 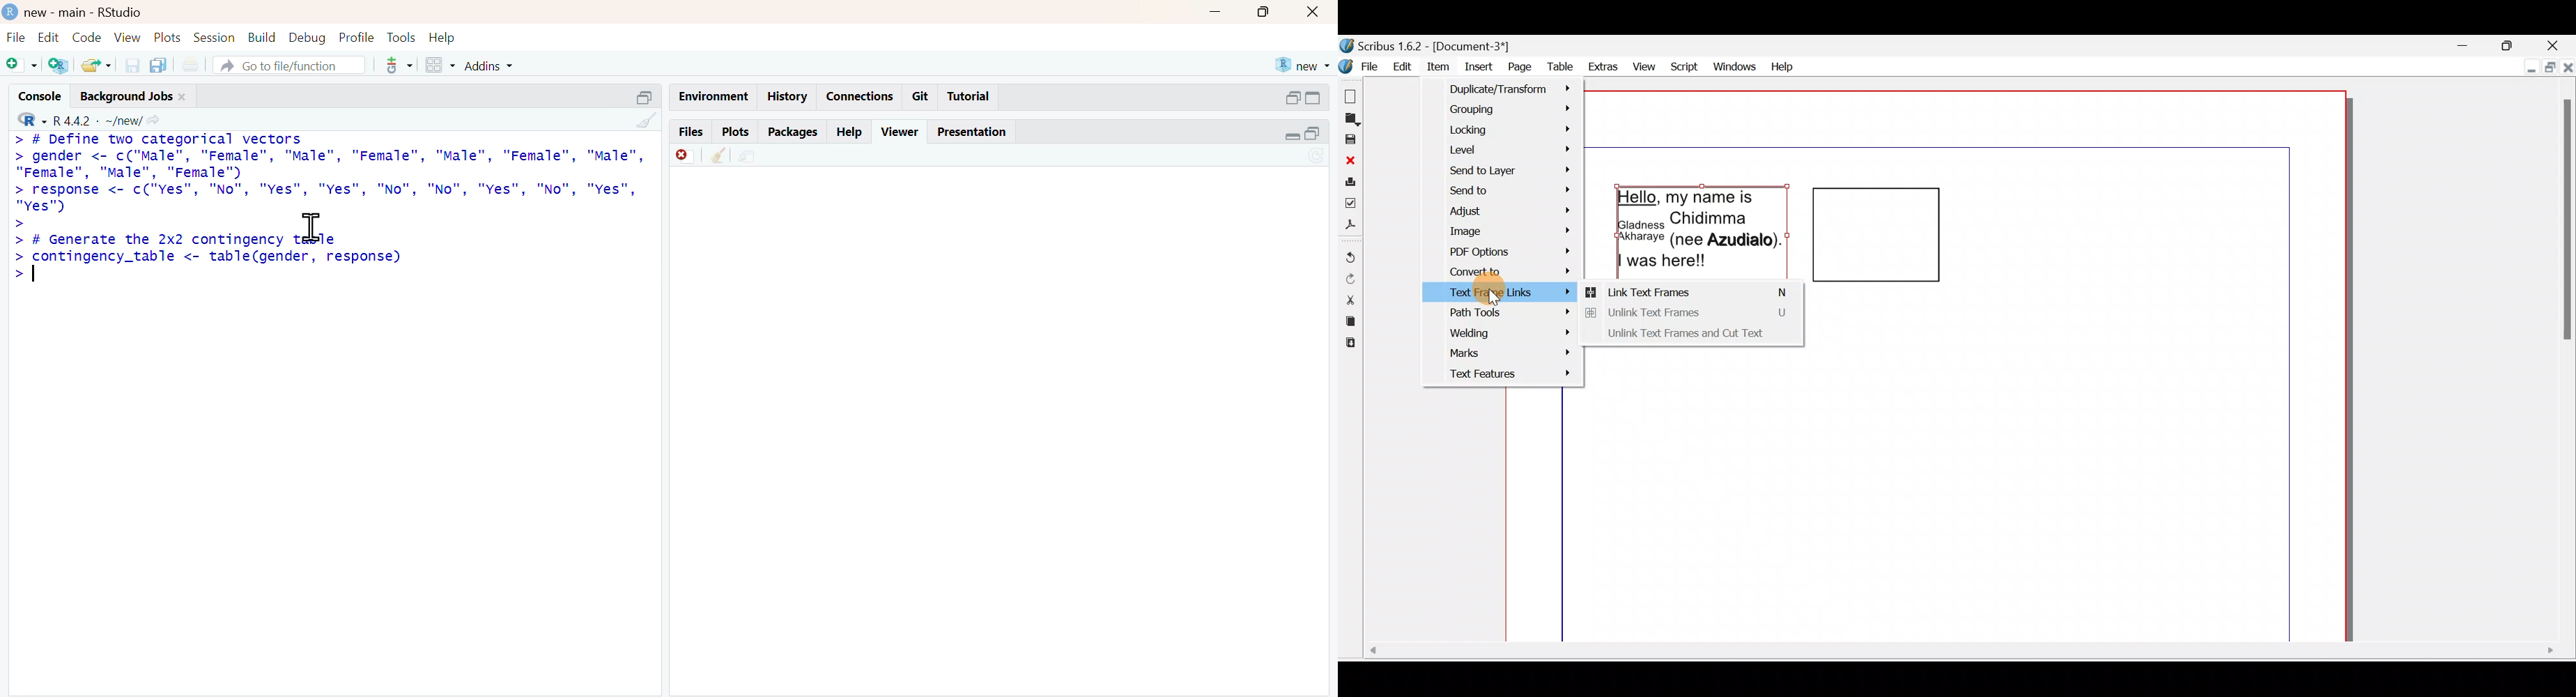 What do you see at coordinates (1435, 46) in the screenshot?
I see `Document name` at bounding box center [1435, 46].